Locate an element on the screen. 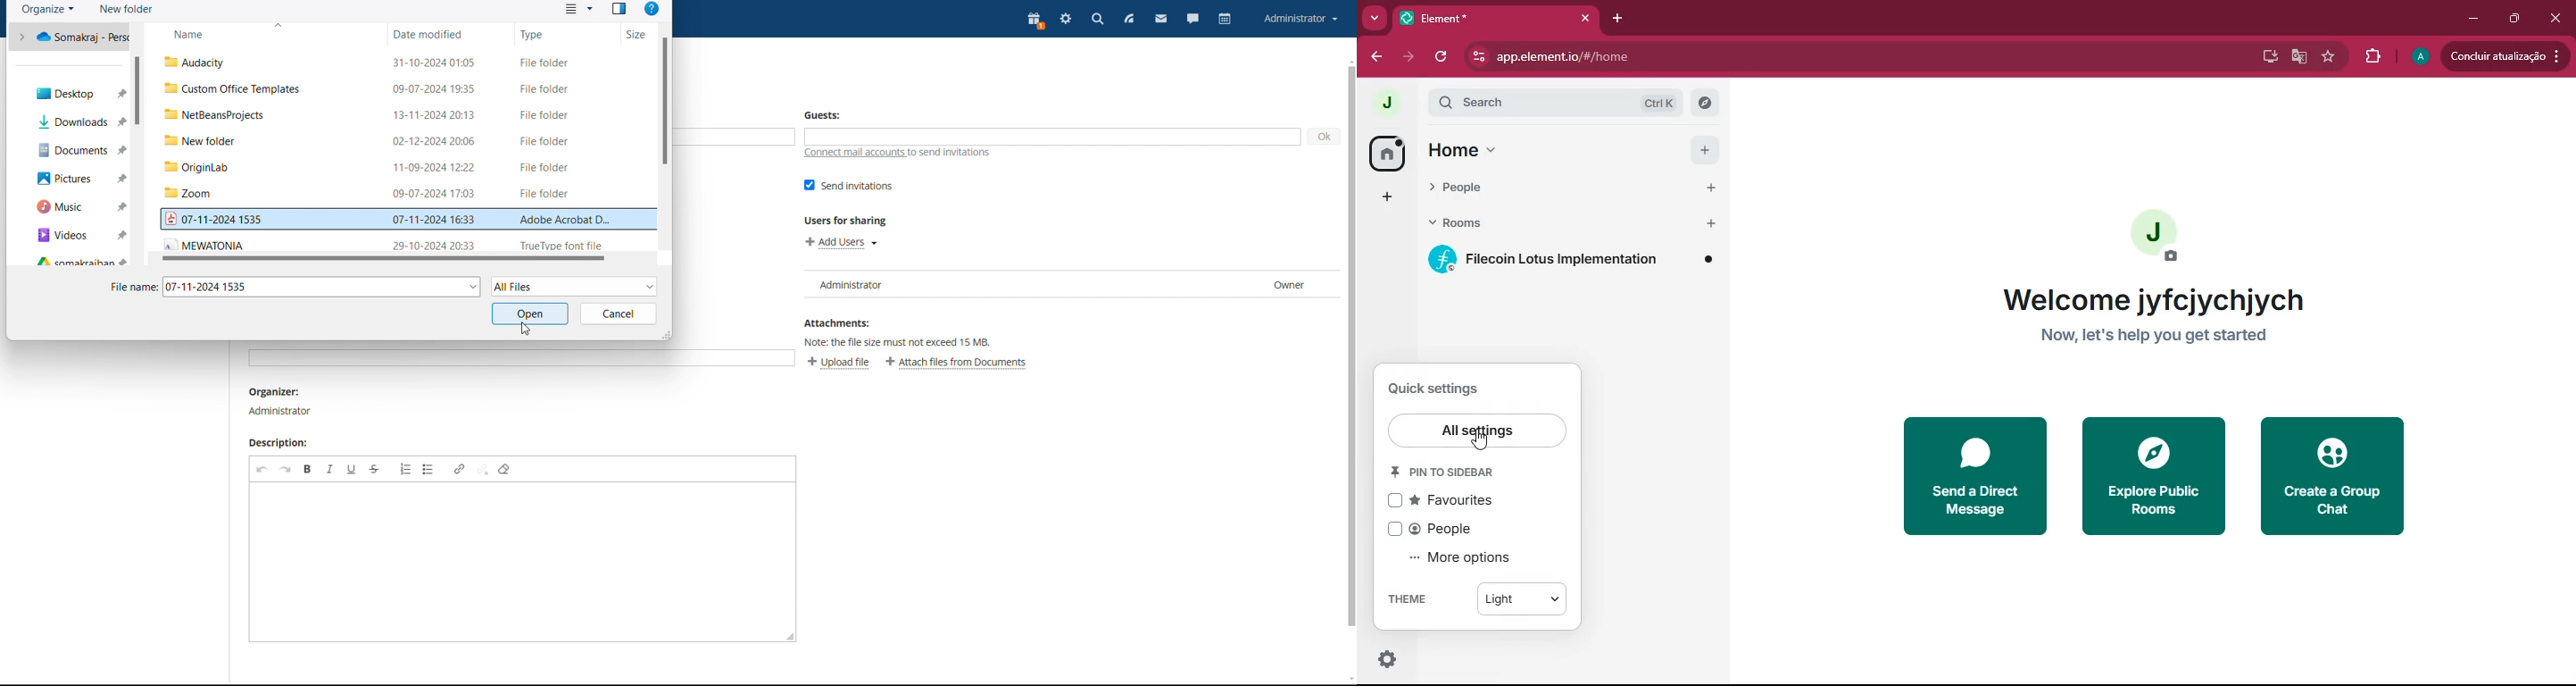 This screenshot has height=700, width=2576. home is located at coordinates (1464, 151).